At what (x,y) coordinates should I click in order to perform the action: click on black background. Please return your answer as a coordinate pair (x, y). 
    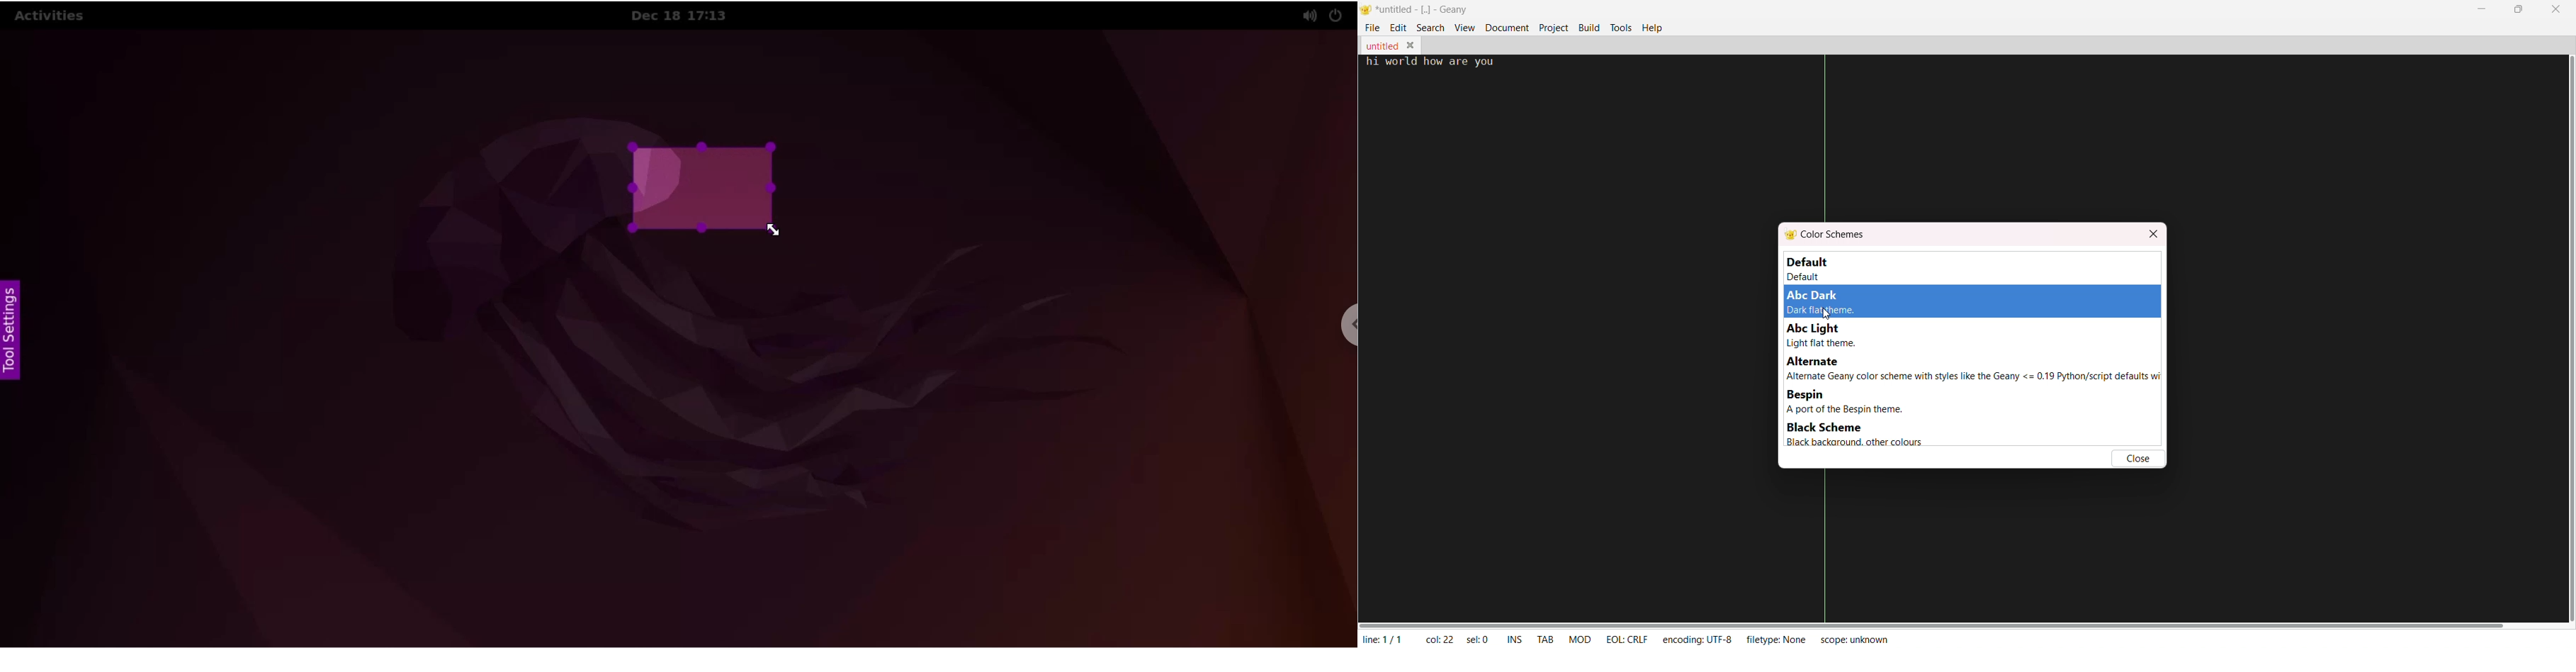
    Looking at the image, I should click on (1850, 442).